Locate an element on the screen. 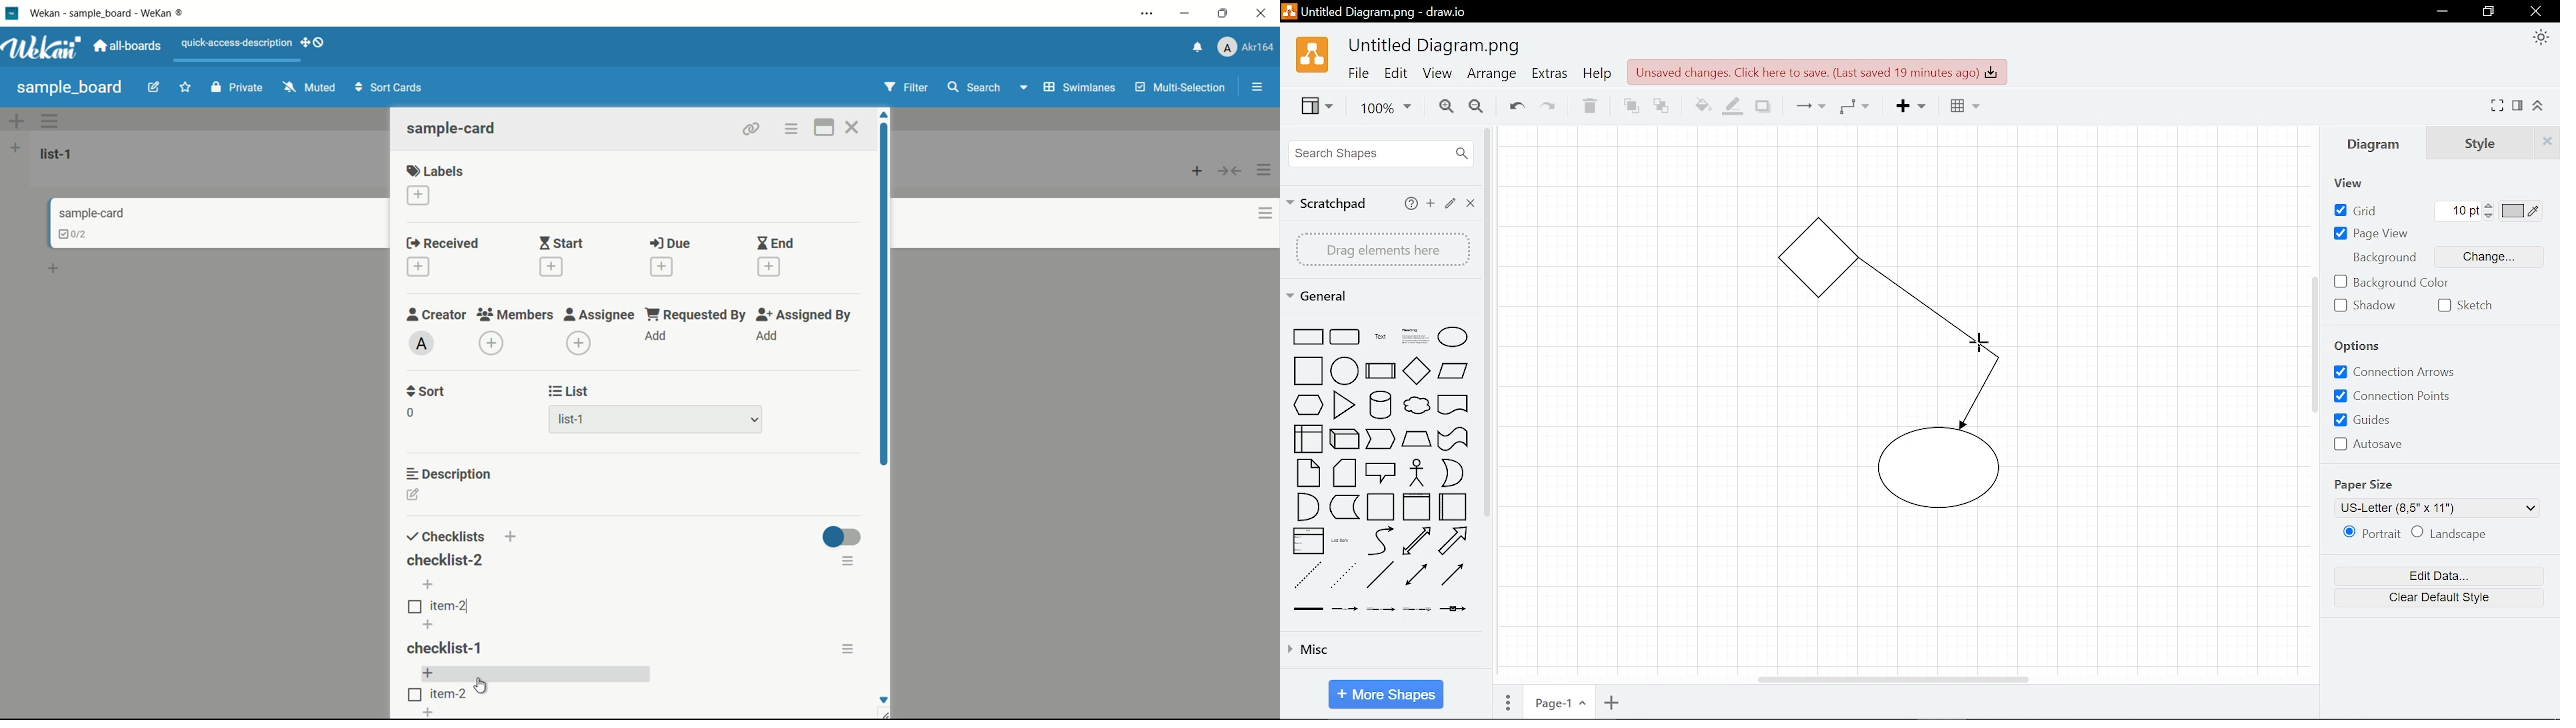 The width and height of the screenshot is (2576, 728). scrollbar is located at coordinates (1488, 323).